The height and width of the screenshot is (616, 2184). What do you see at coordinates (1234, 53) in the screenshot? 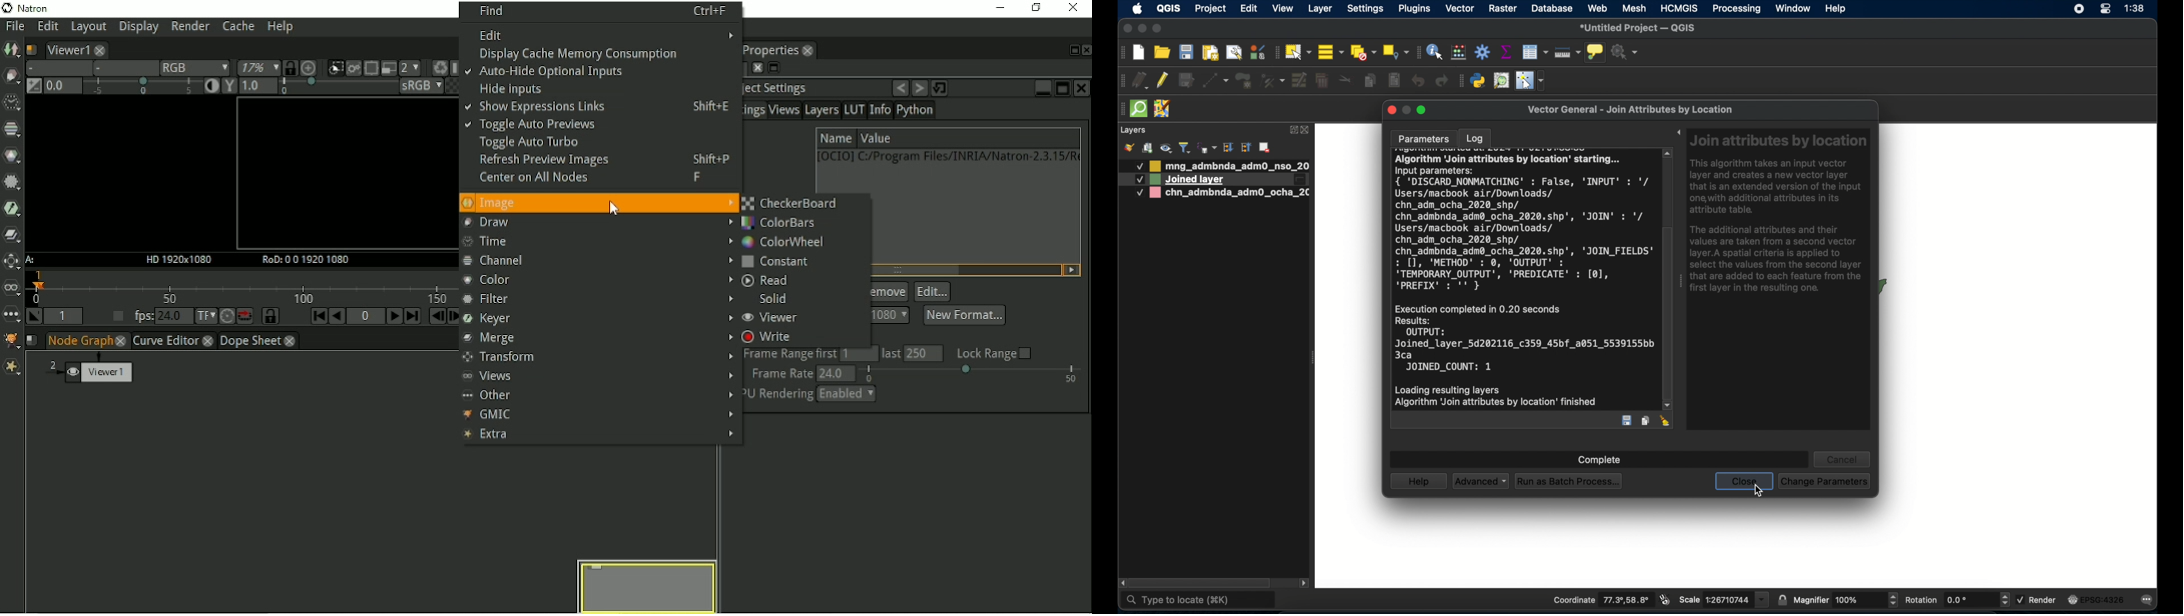
I see `show layout manager` at bounding box center [1234, 53].